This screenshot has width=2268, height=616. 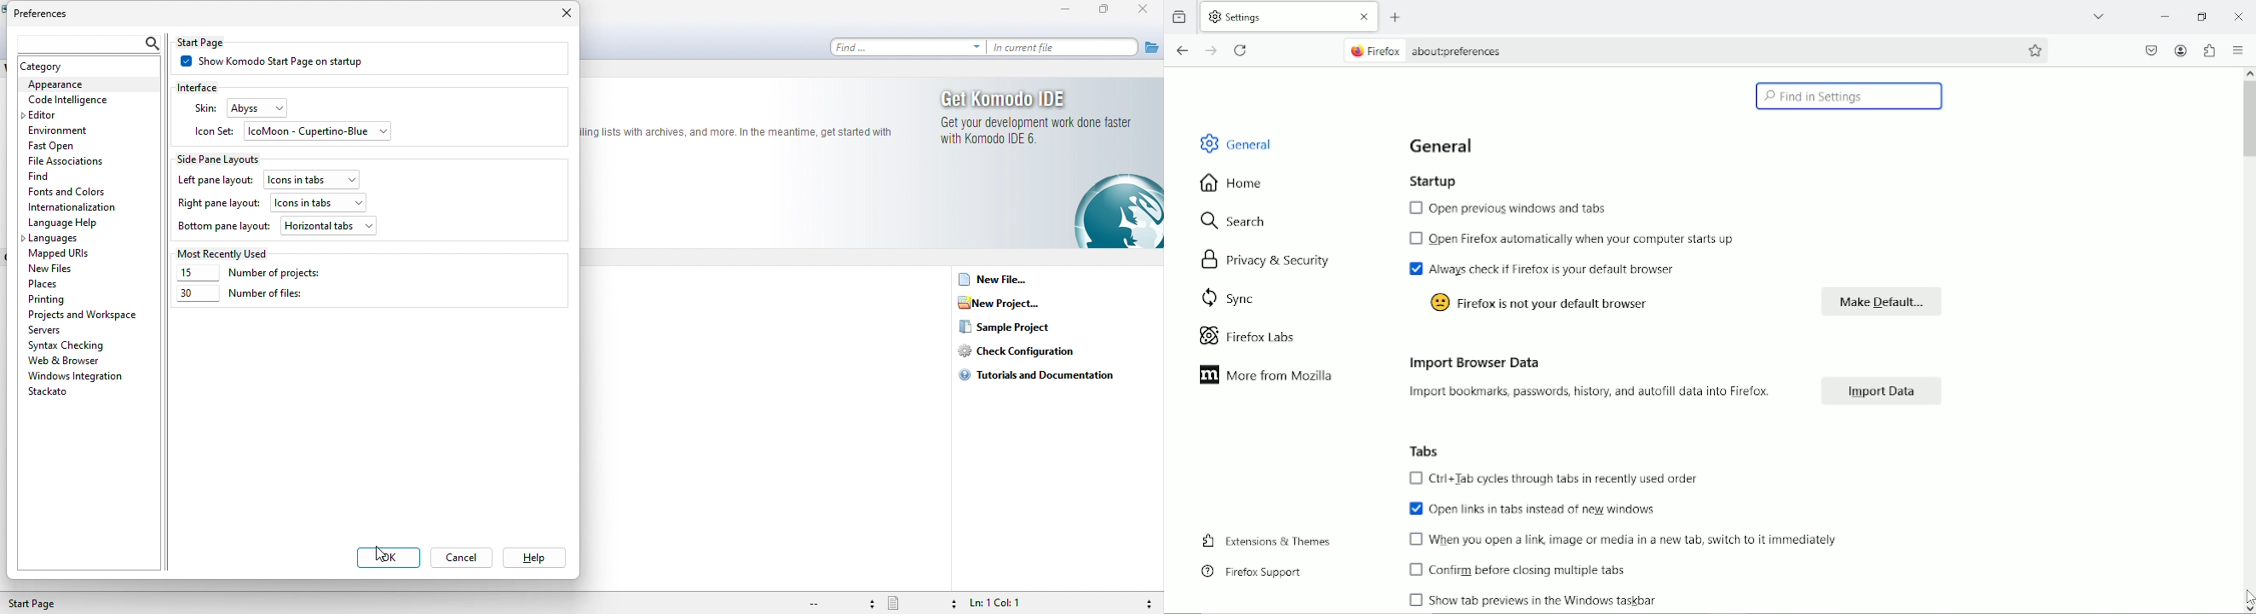 I want to click on file encoding, so click(x=840, y=604).